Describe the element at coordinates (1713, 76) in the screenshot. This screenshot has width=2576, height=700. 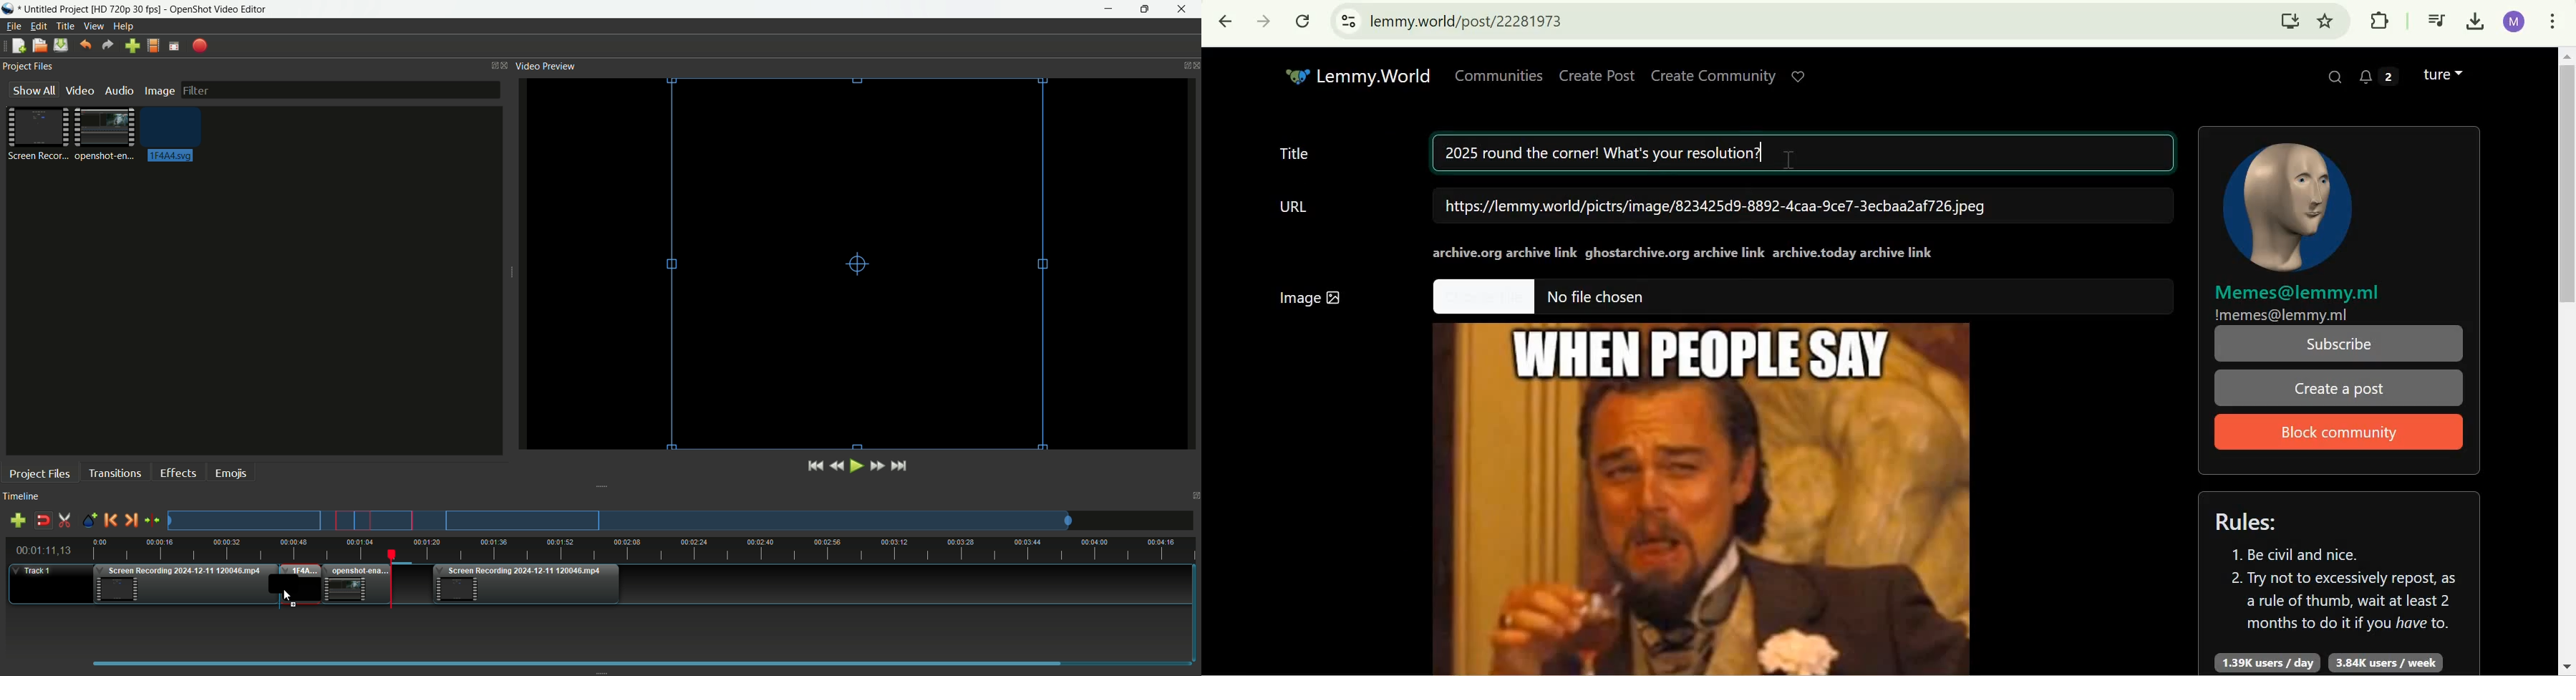
I see `Create Community` at that location.